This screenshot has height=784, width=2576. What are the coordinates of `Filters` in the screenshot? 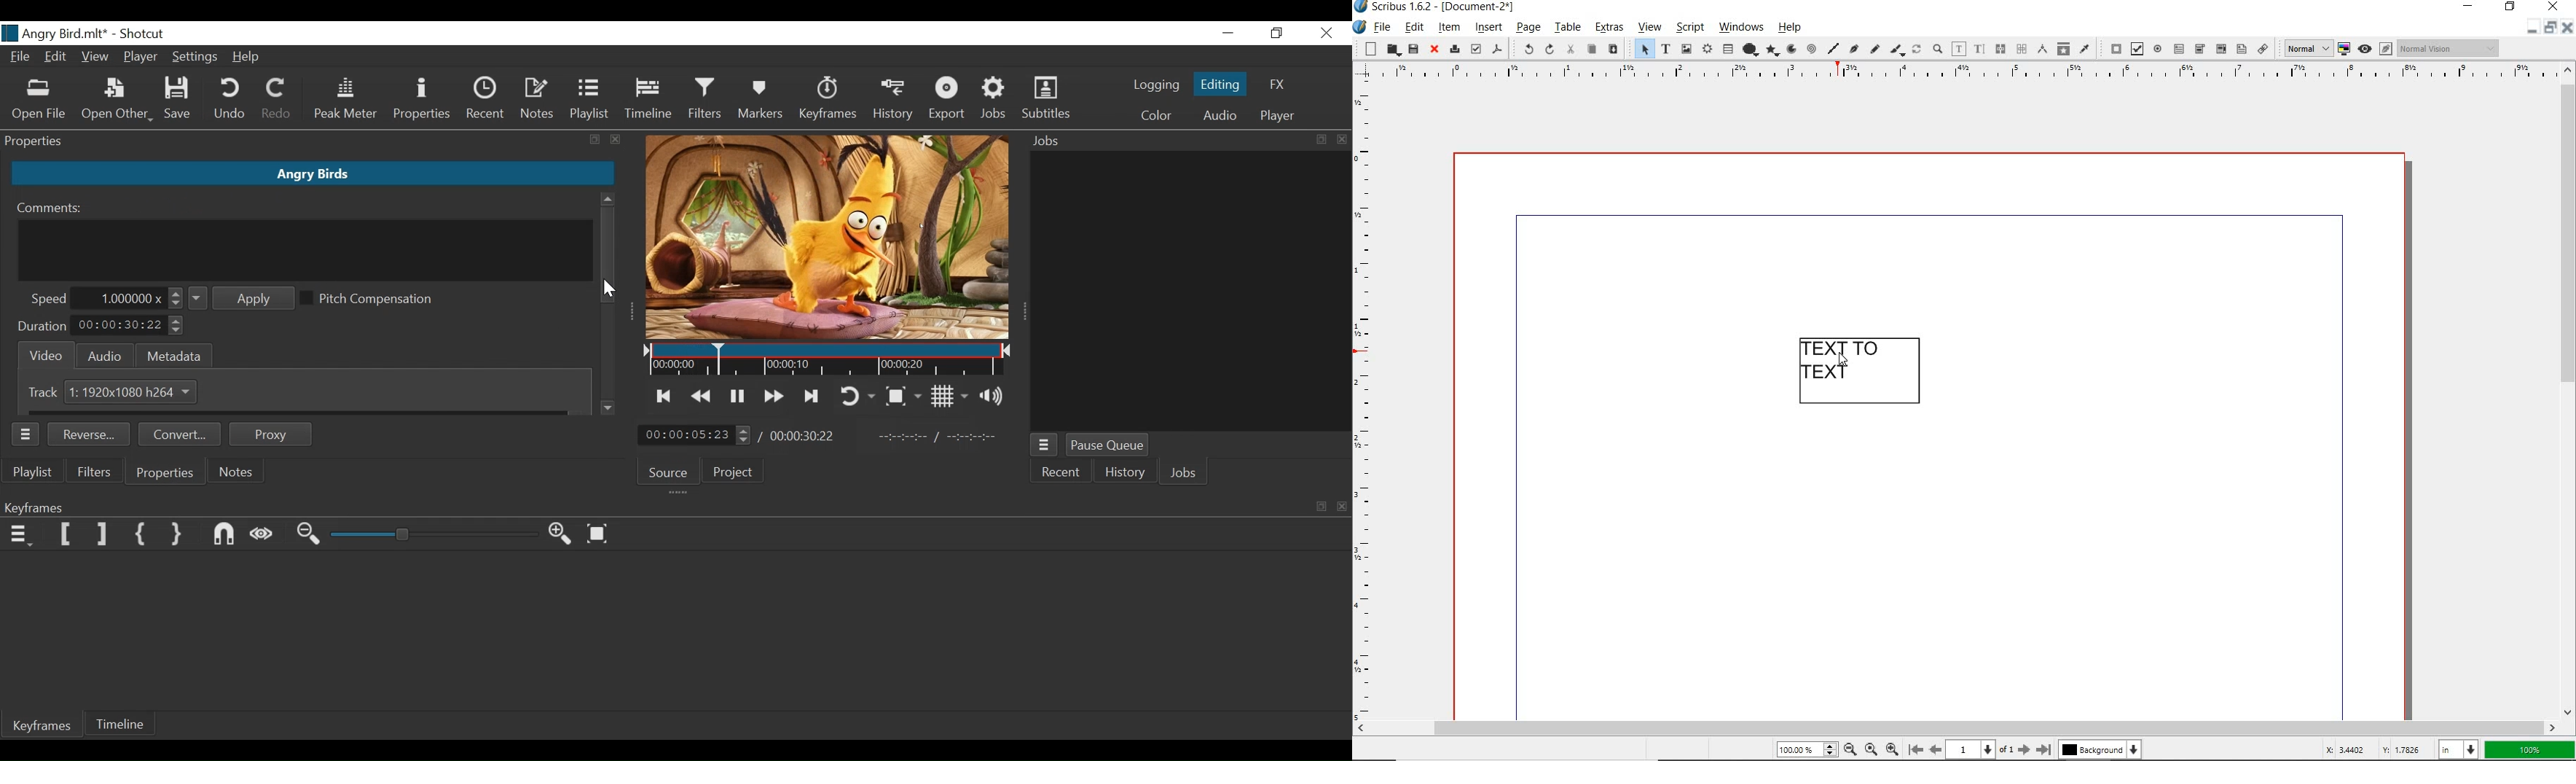 It's located at (704, 101).